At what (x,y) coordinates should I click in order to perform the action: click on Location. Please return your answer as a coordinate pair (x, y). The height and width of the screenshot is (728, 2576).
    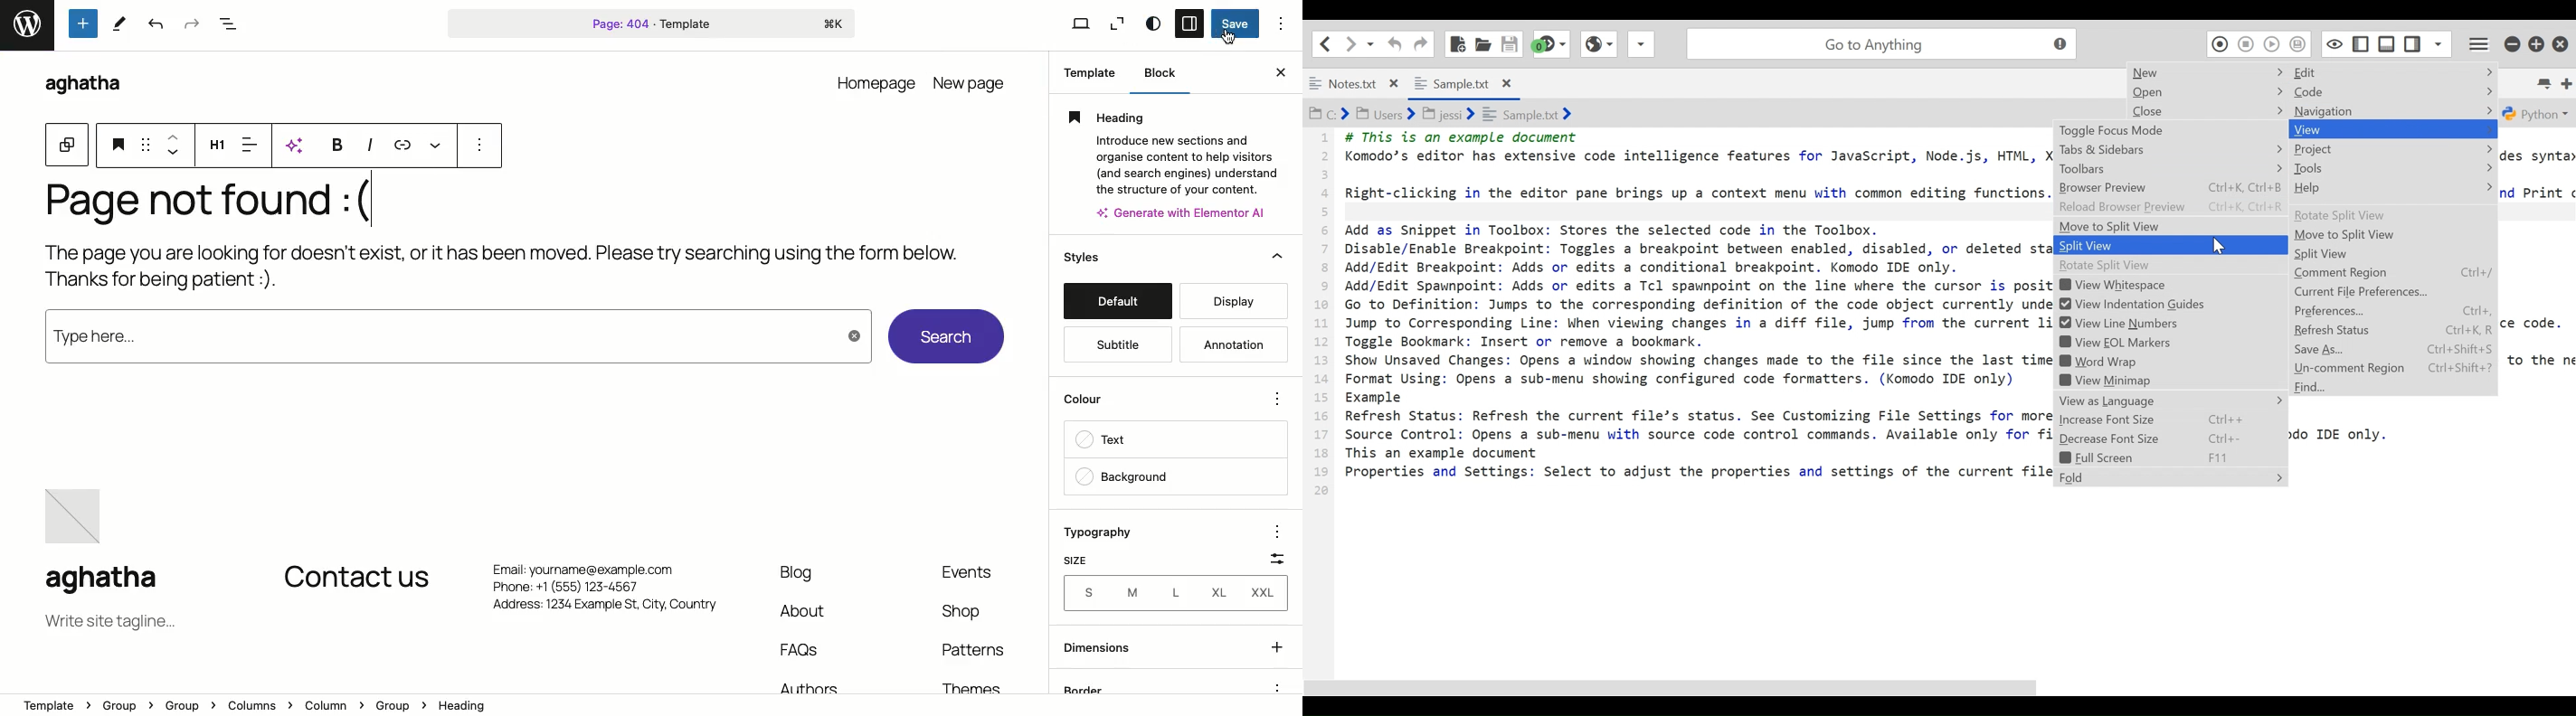
    Looking at the image, I should click on (652, 707).